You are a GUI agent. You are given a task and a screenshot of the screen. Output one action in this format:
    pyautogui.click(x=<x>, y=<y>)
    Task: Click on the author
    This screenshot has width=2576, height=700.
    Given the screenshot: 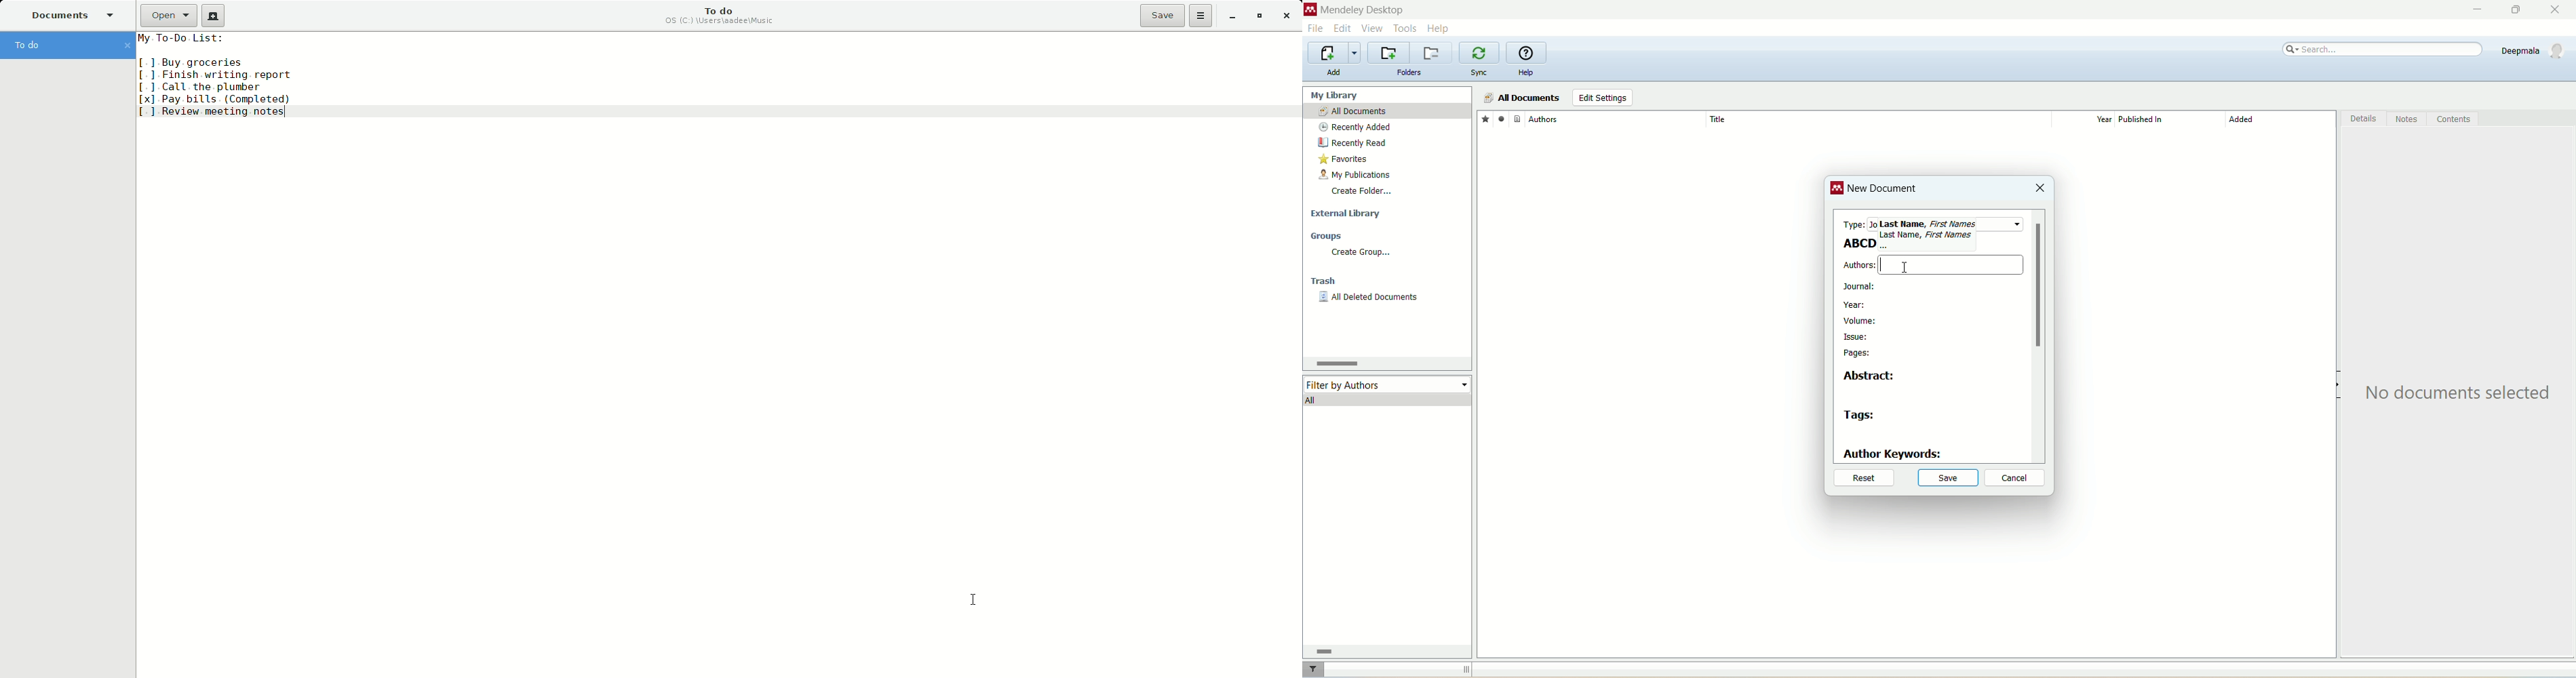 What is the action you would take?
    pyautogui.click(x=1617, y=119)
    